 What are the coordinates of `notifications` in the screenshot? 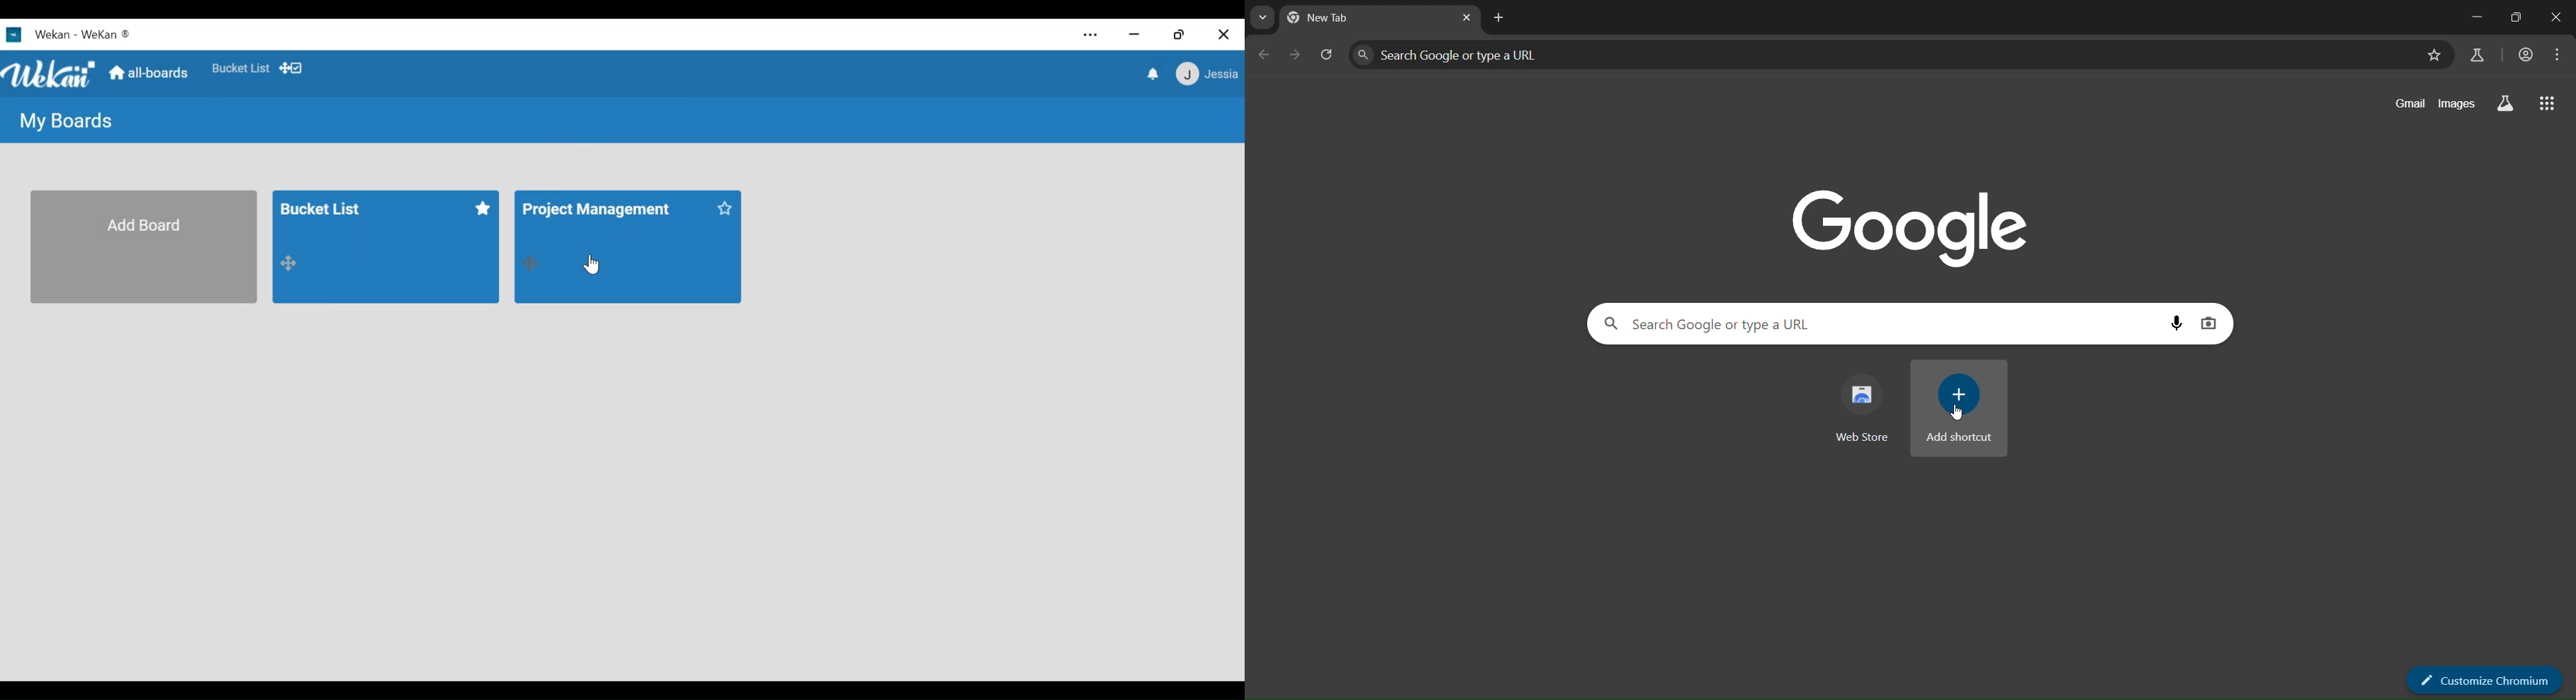 It's located at (1153, 73).